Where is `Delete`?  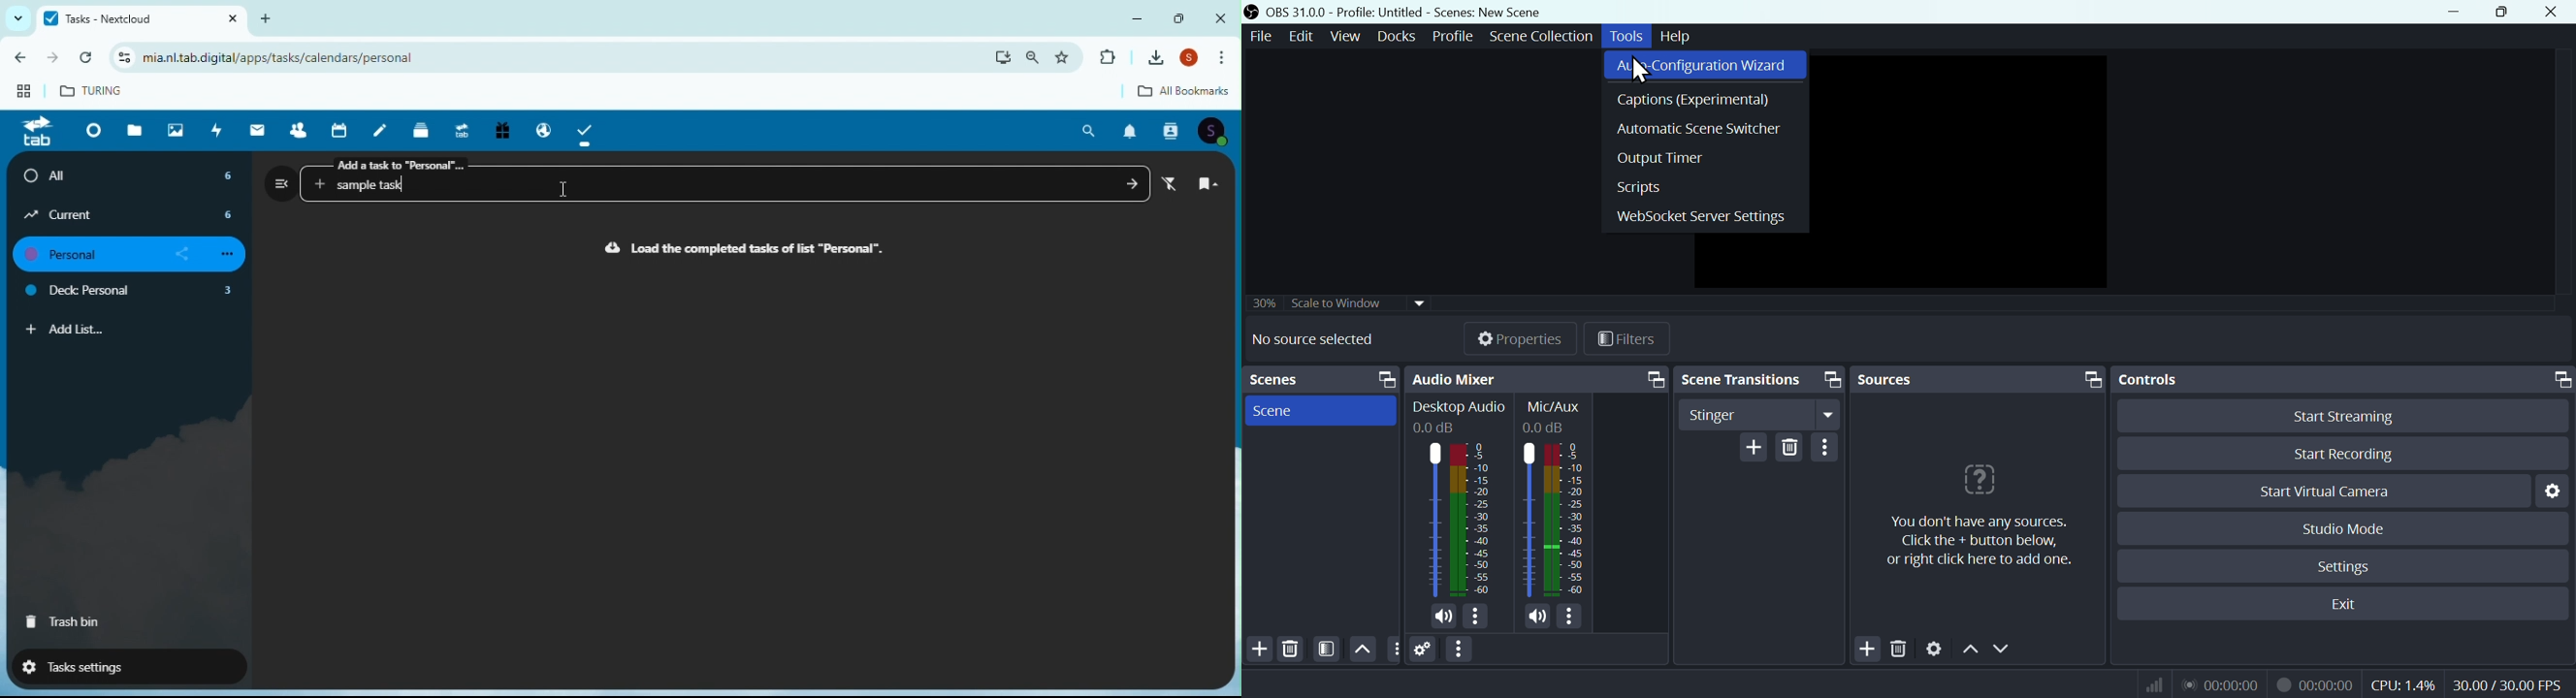
Delete is located at coordinates (1899, 646).